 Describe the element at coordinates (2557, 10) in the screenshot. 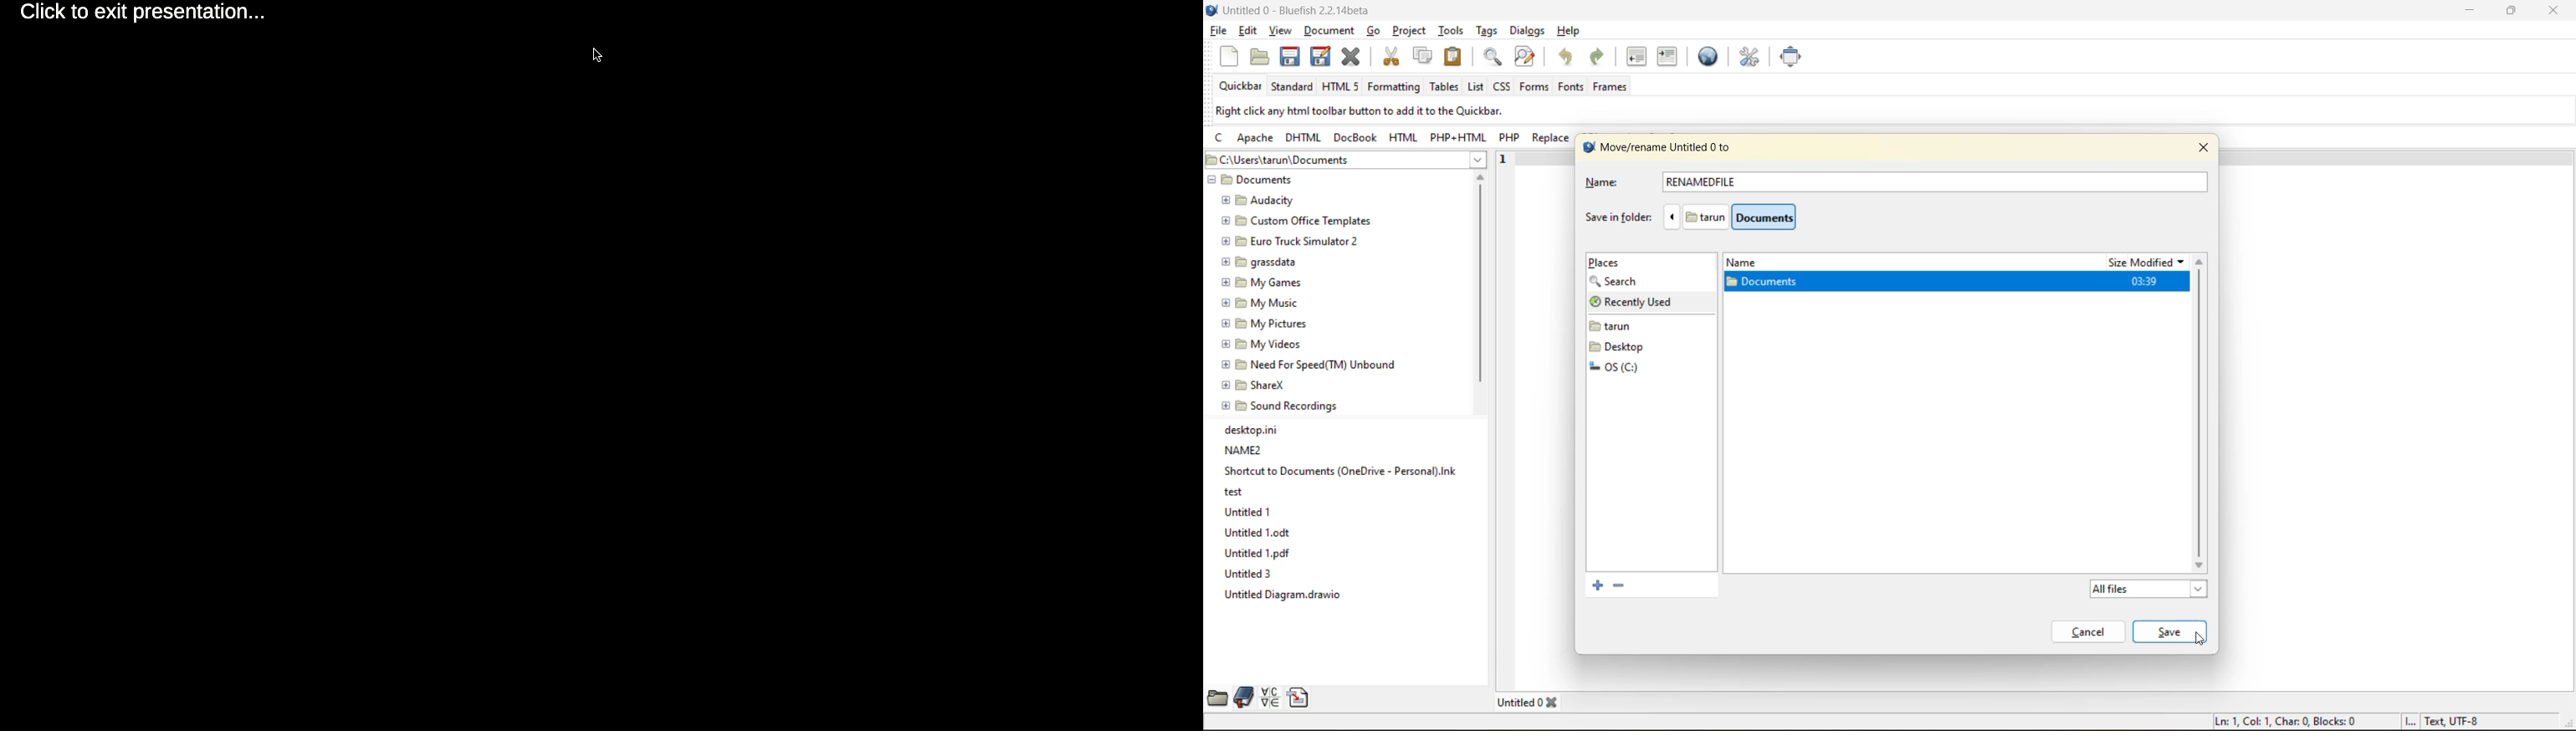

I see `close` at that location.